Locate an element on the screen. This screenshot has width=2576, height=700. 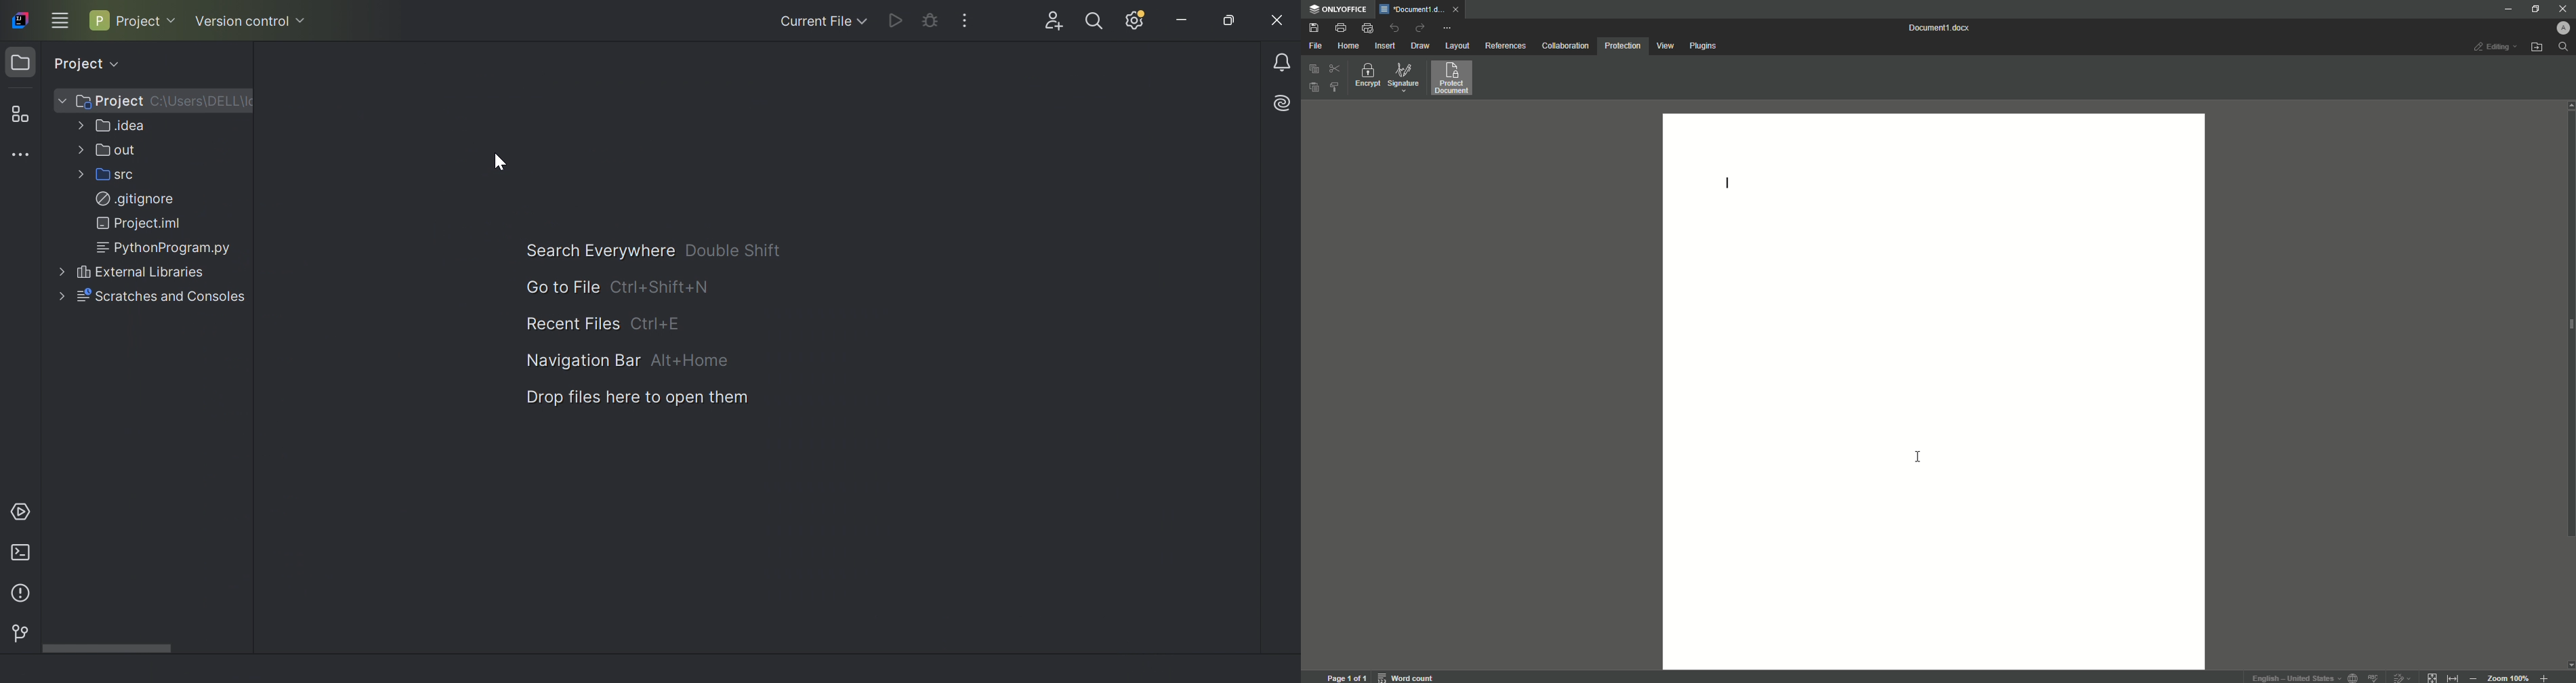
Insert is located at coordinates (1386, 45).